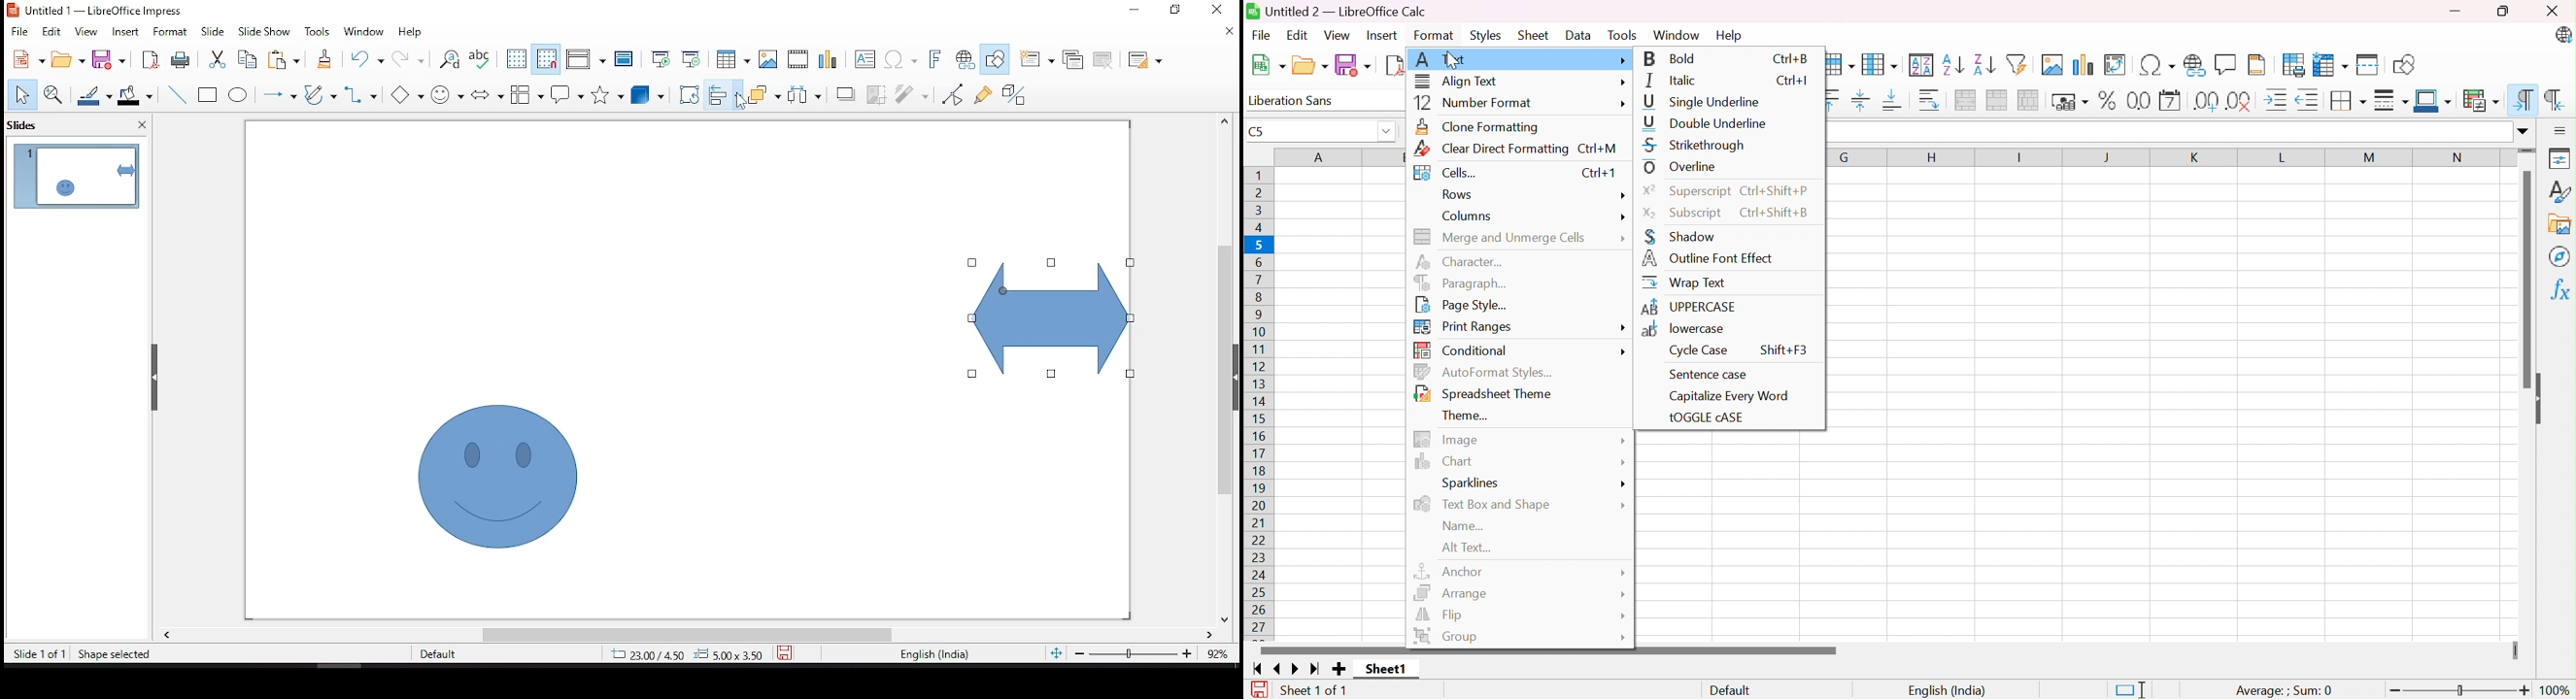 This screenshot has height=700, width=2576. Describe the element at coordinates (800, 93) in the screenshot. I see `distribute` at that location.